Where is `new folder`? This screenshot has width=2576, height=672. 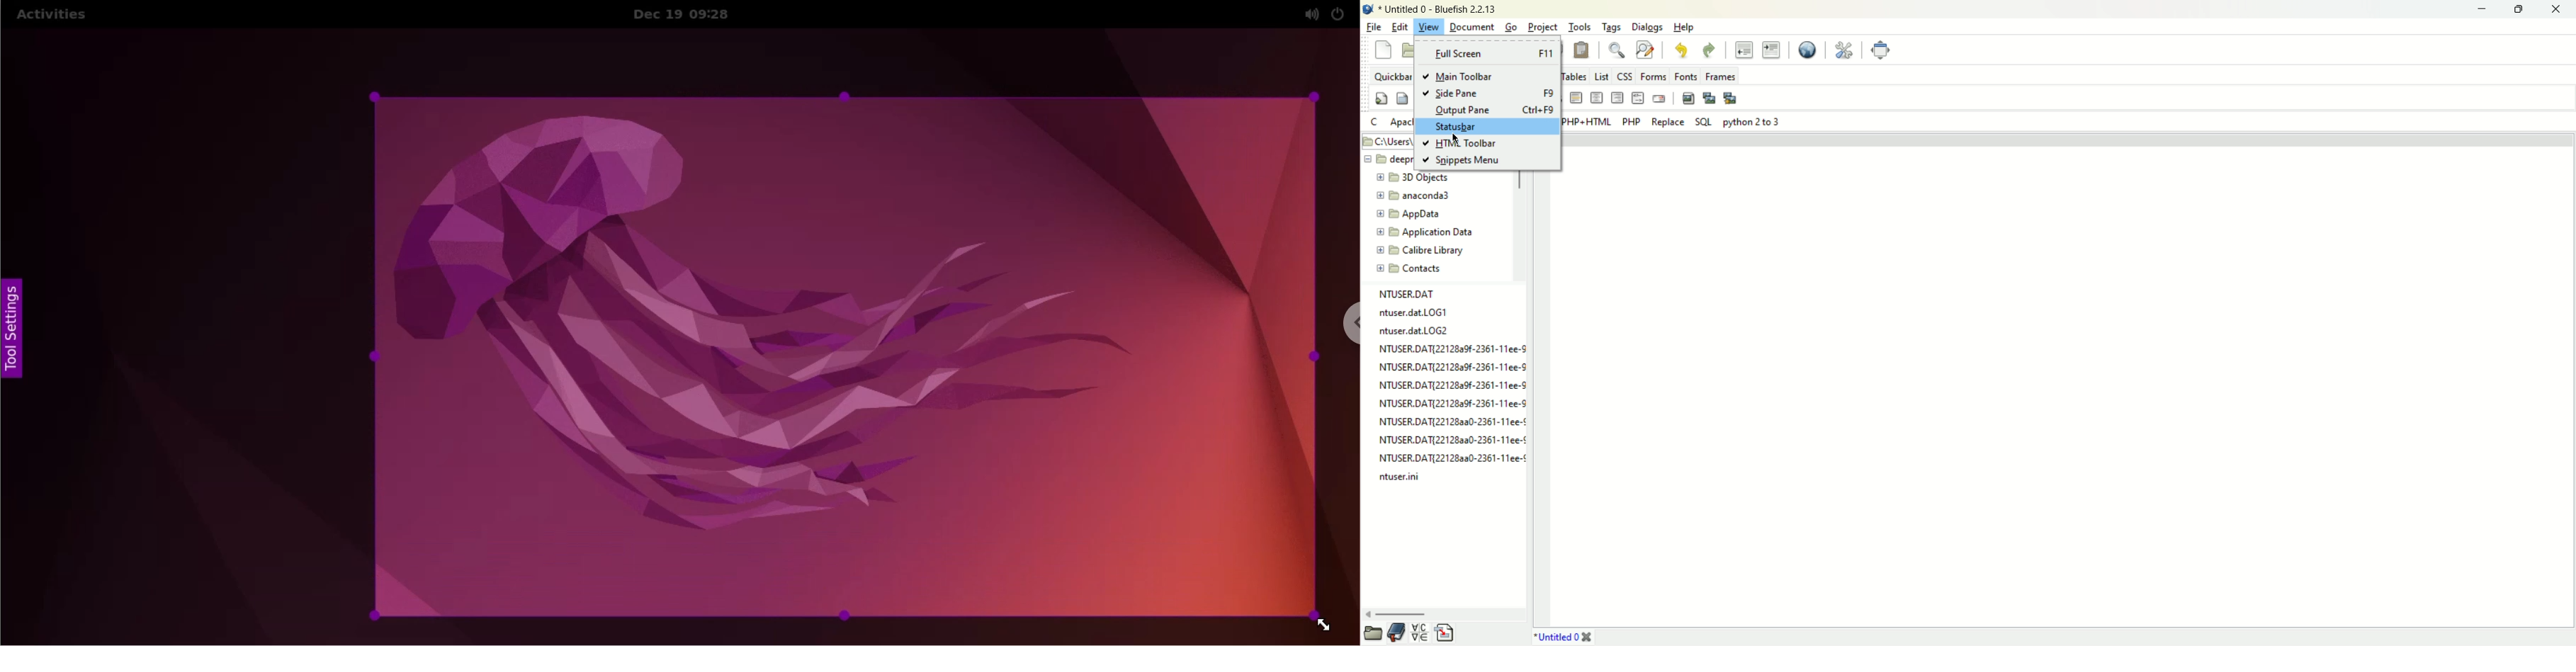 new folder is located at coordinates (1416, 212).